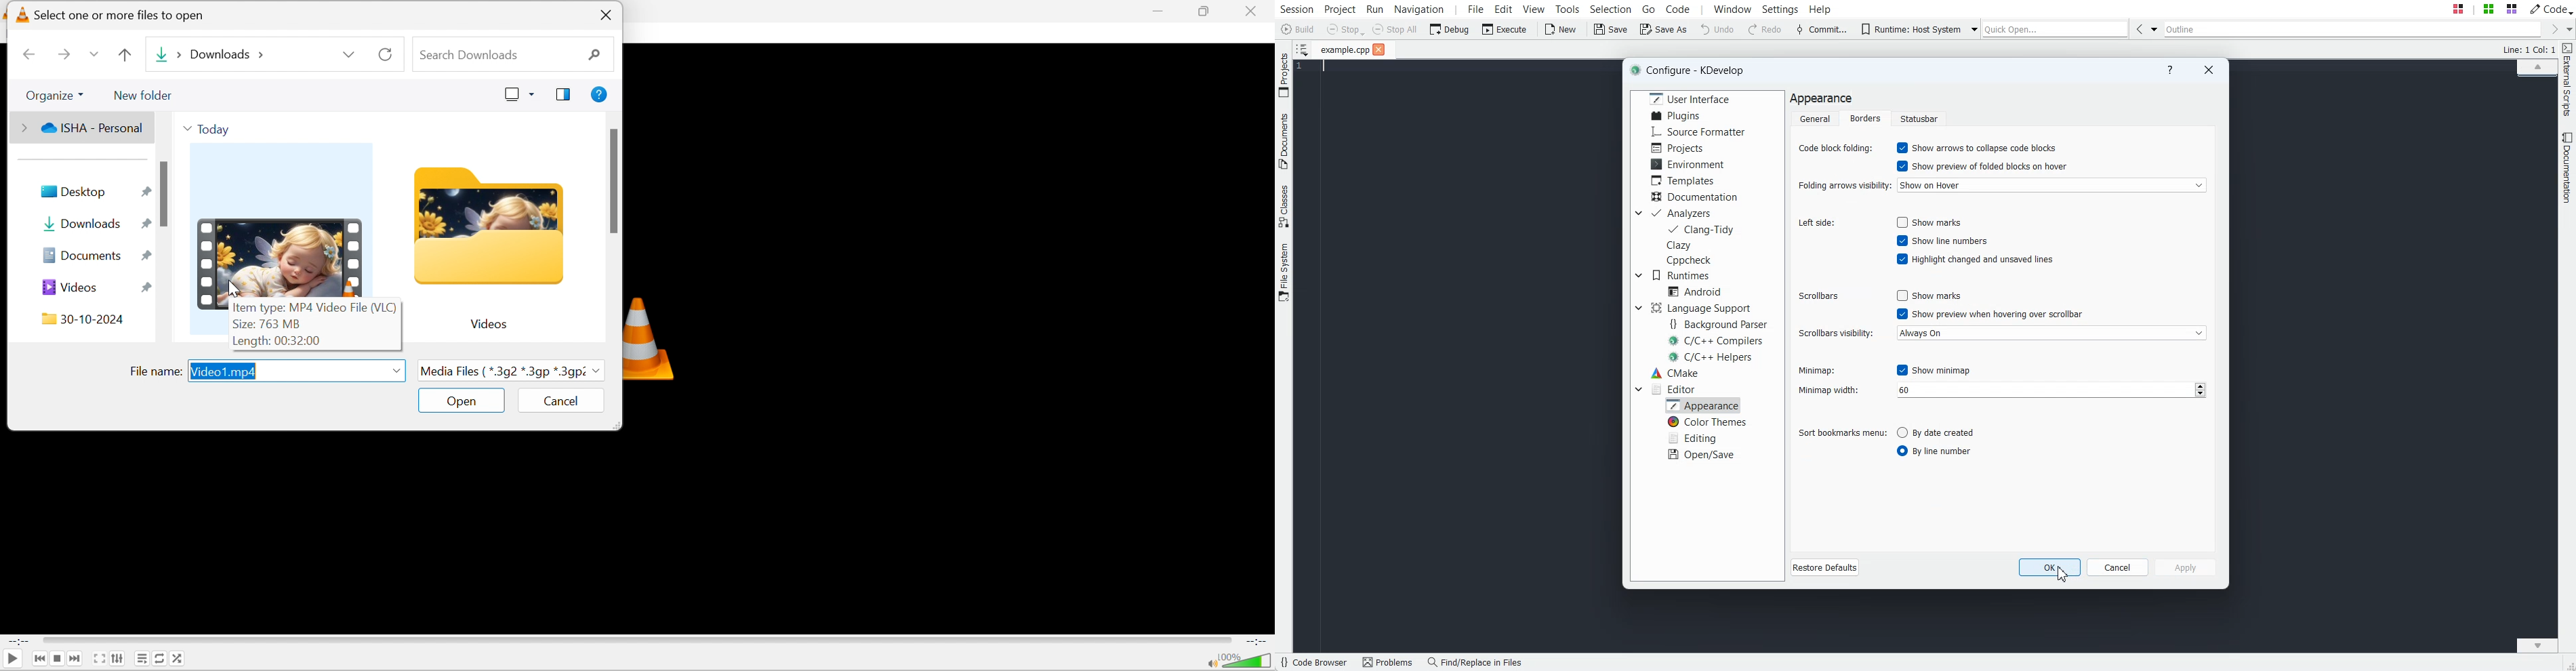 The width and height of the screenshot is (2576, 672). I want to click on Get help., so click(603, 94).